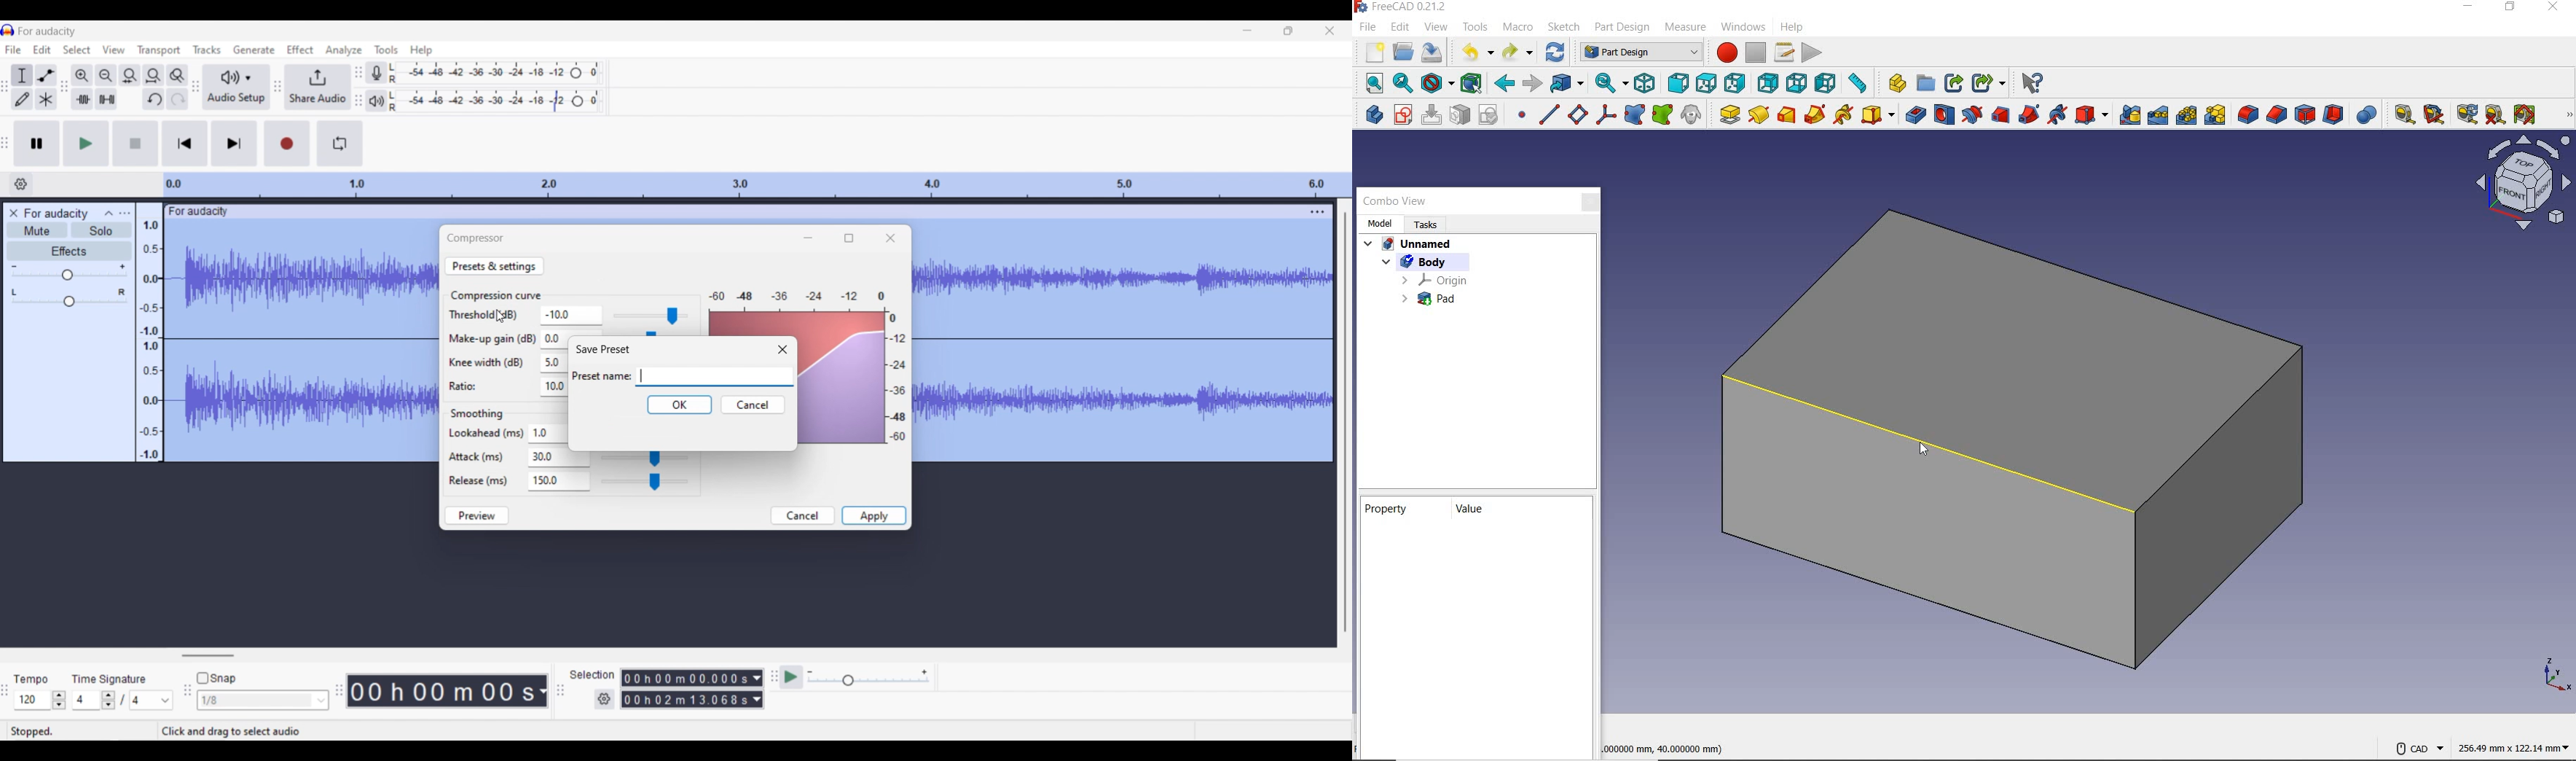 This screenshot has width=2576, height=784. What do you see at coordinates (1784, 51) in the screenshot?
I see `macros` at bounding box center [1784, 51].